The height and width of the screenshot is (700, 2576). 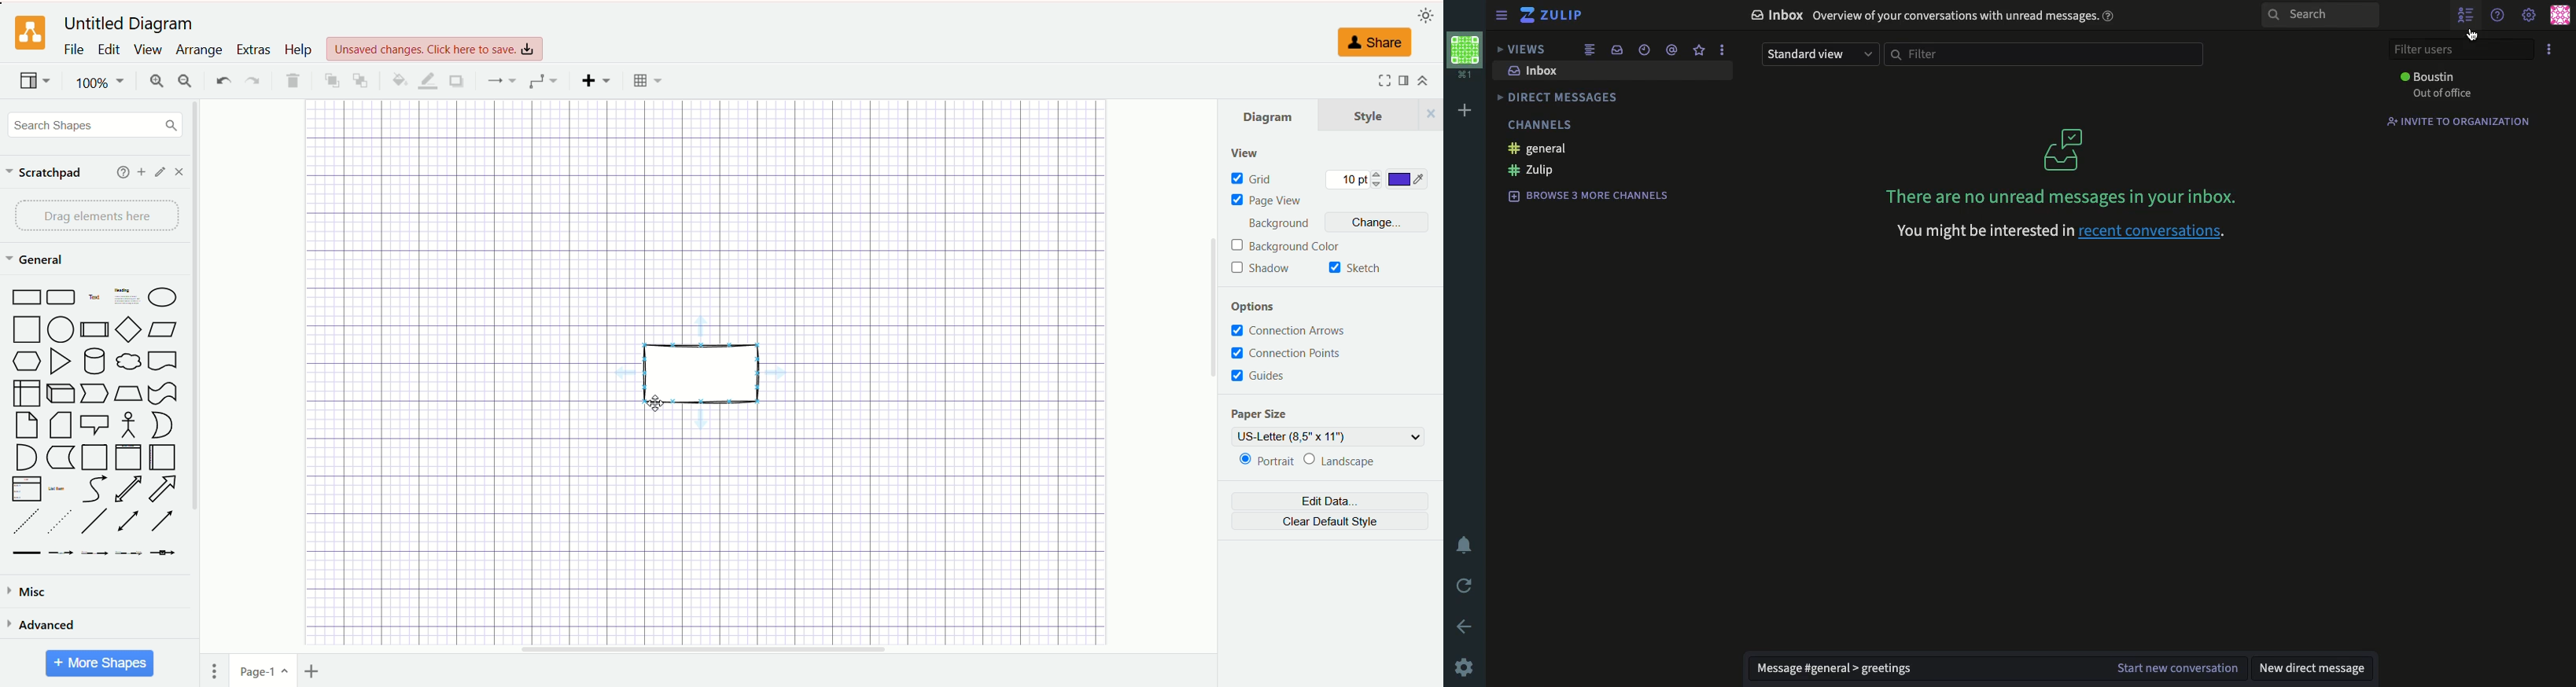 I want to click on to back, so click(x=360, y=80).